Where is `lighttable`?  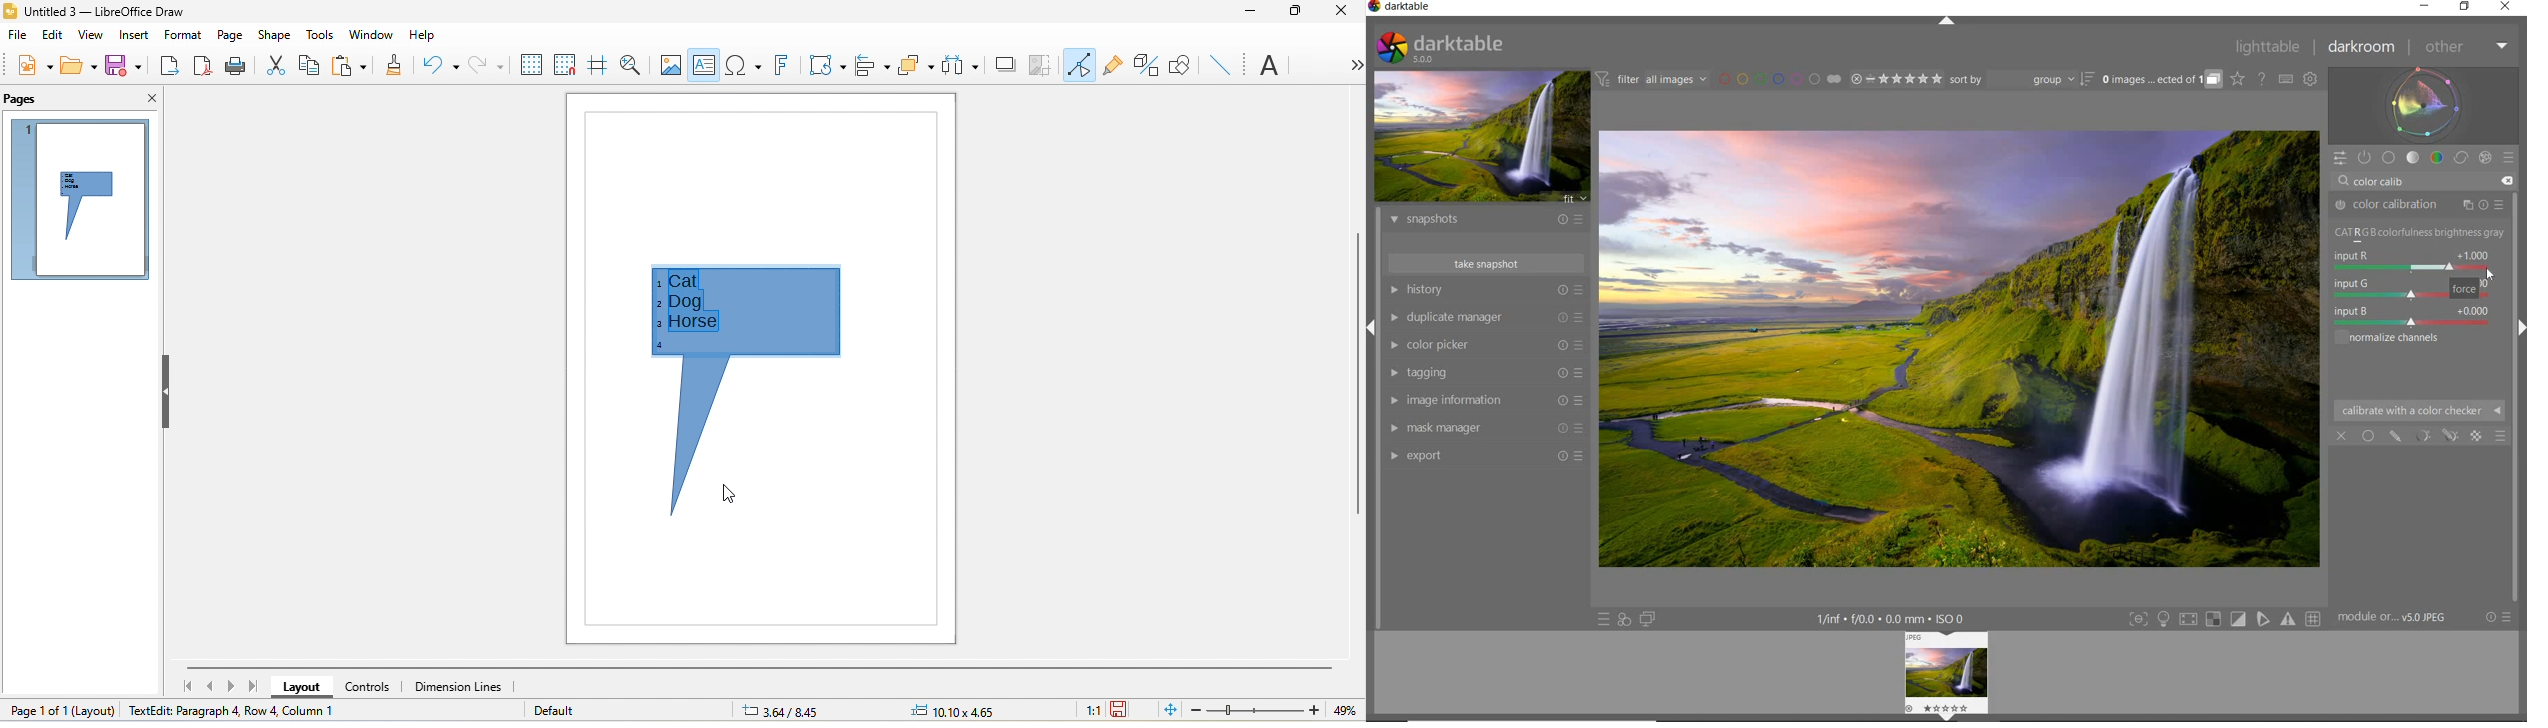
lighttable is located at coordinates (2272, 47).